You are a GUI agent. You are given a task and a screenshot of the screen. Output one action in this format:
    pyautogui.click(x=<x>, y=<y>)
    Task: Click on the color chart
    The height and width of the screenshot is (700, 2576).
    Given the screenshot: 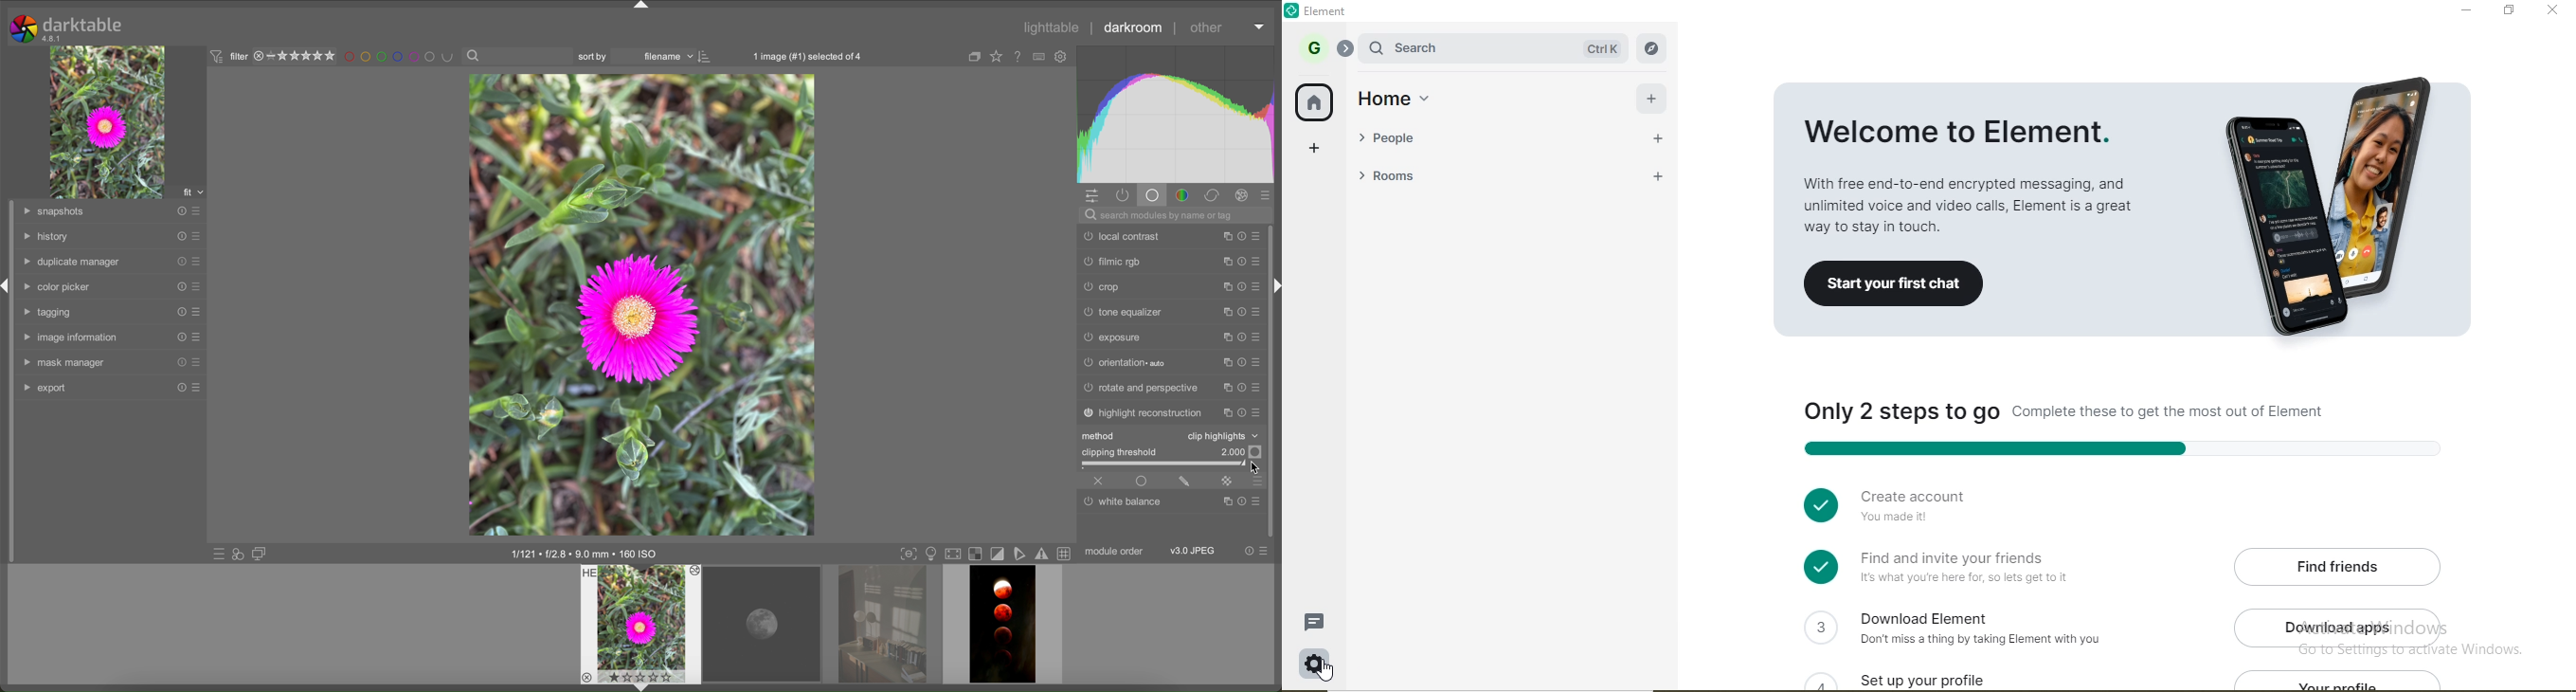 What is the action you would take?
    pyautogui.click(x=1177, y=113)
    